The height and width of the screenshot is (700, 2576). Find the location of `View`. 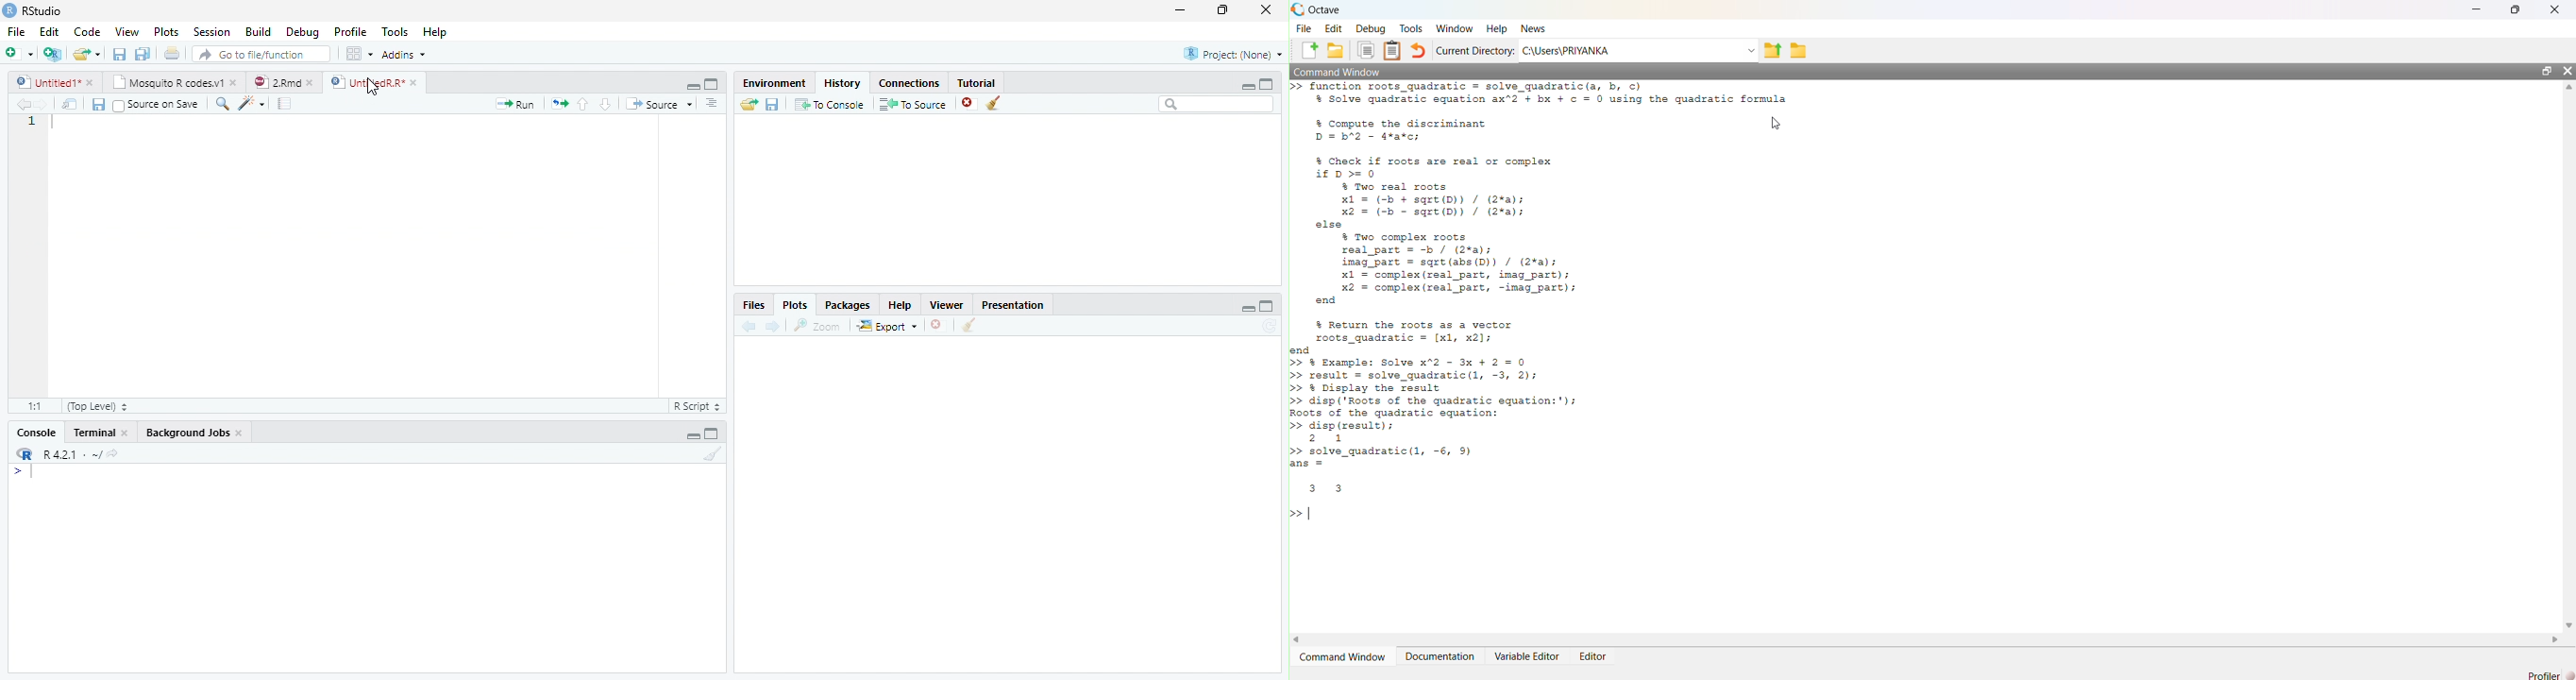

View is located at coordinates (126, 31).